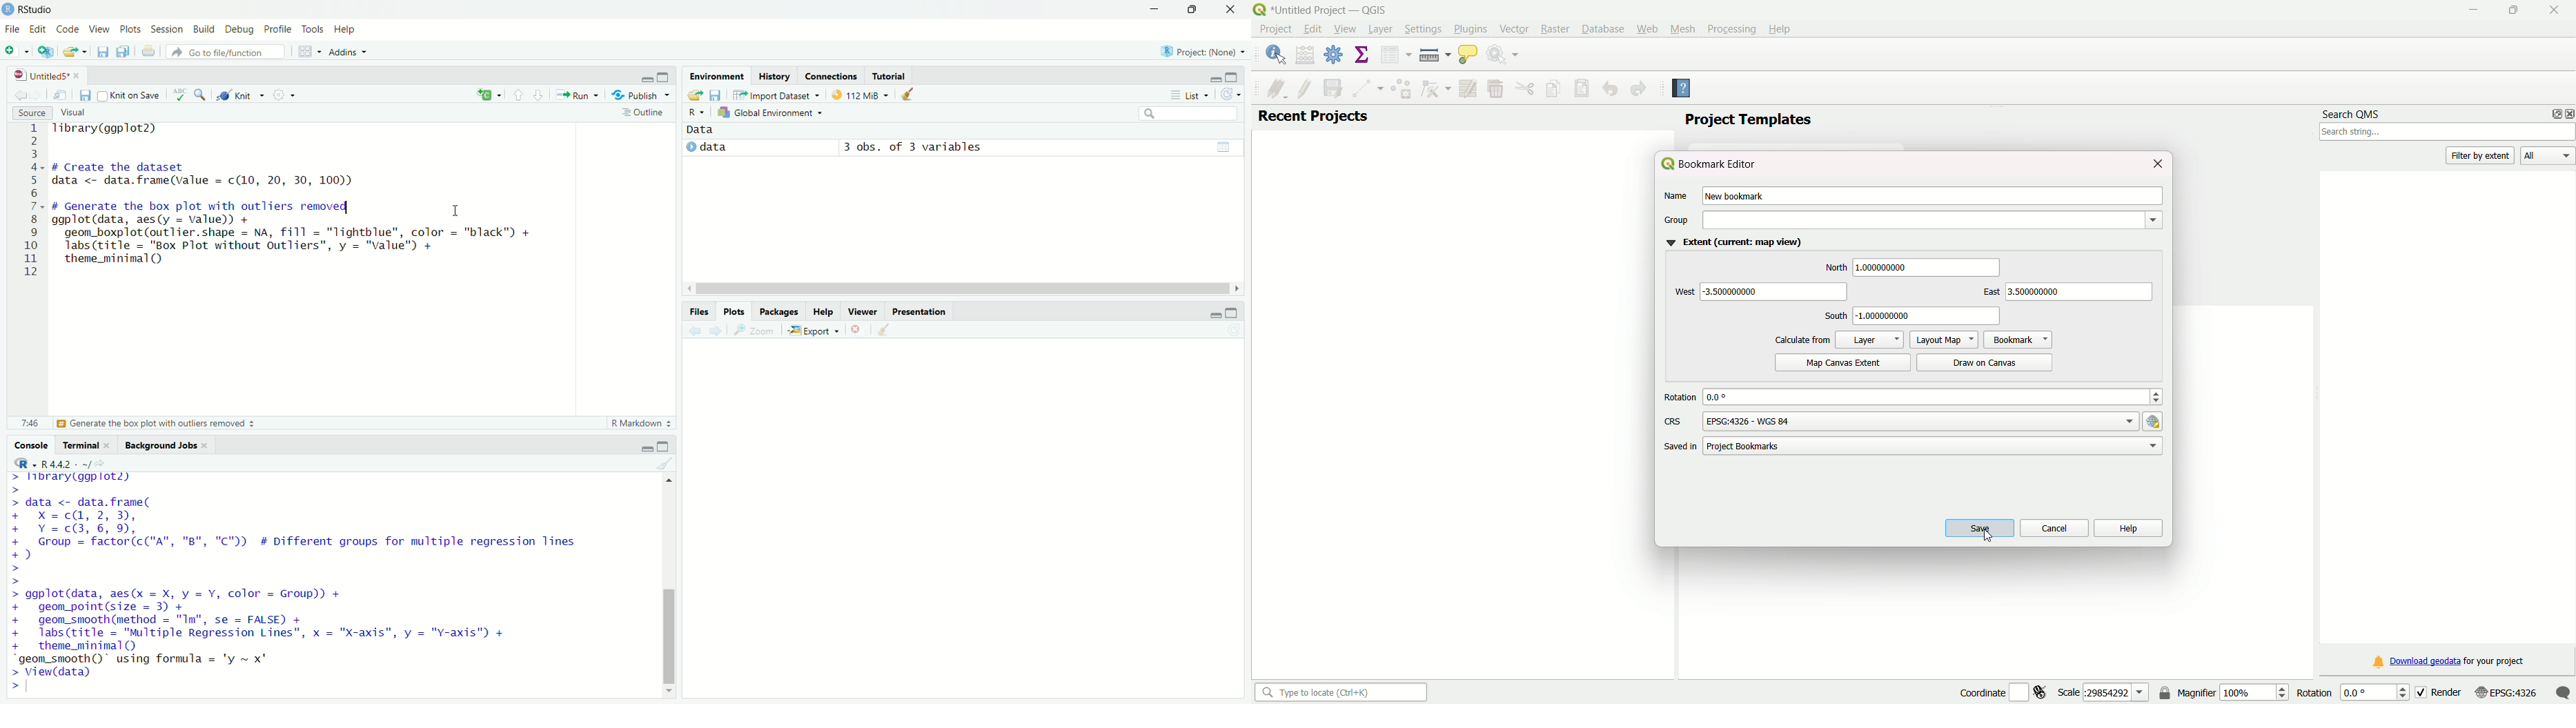 The height and width of the screenshot is (728, 2576). What do you see at coordinates (869, 96) in the screenshot?
I see `112 MiB ~` at bounding box center [869, 96].